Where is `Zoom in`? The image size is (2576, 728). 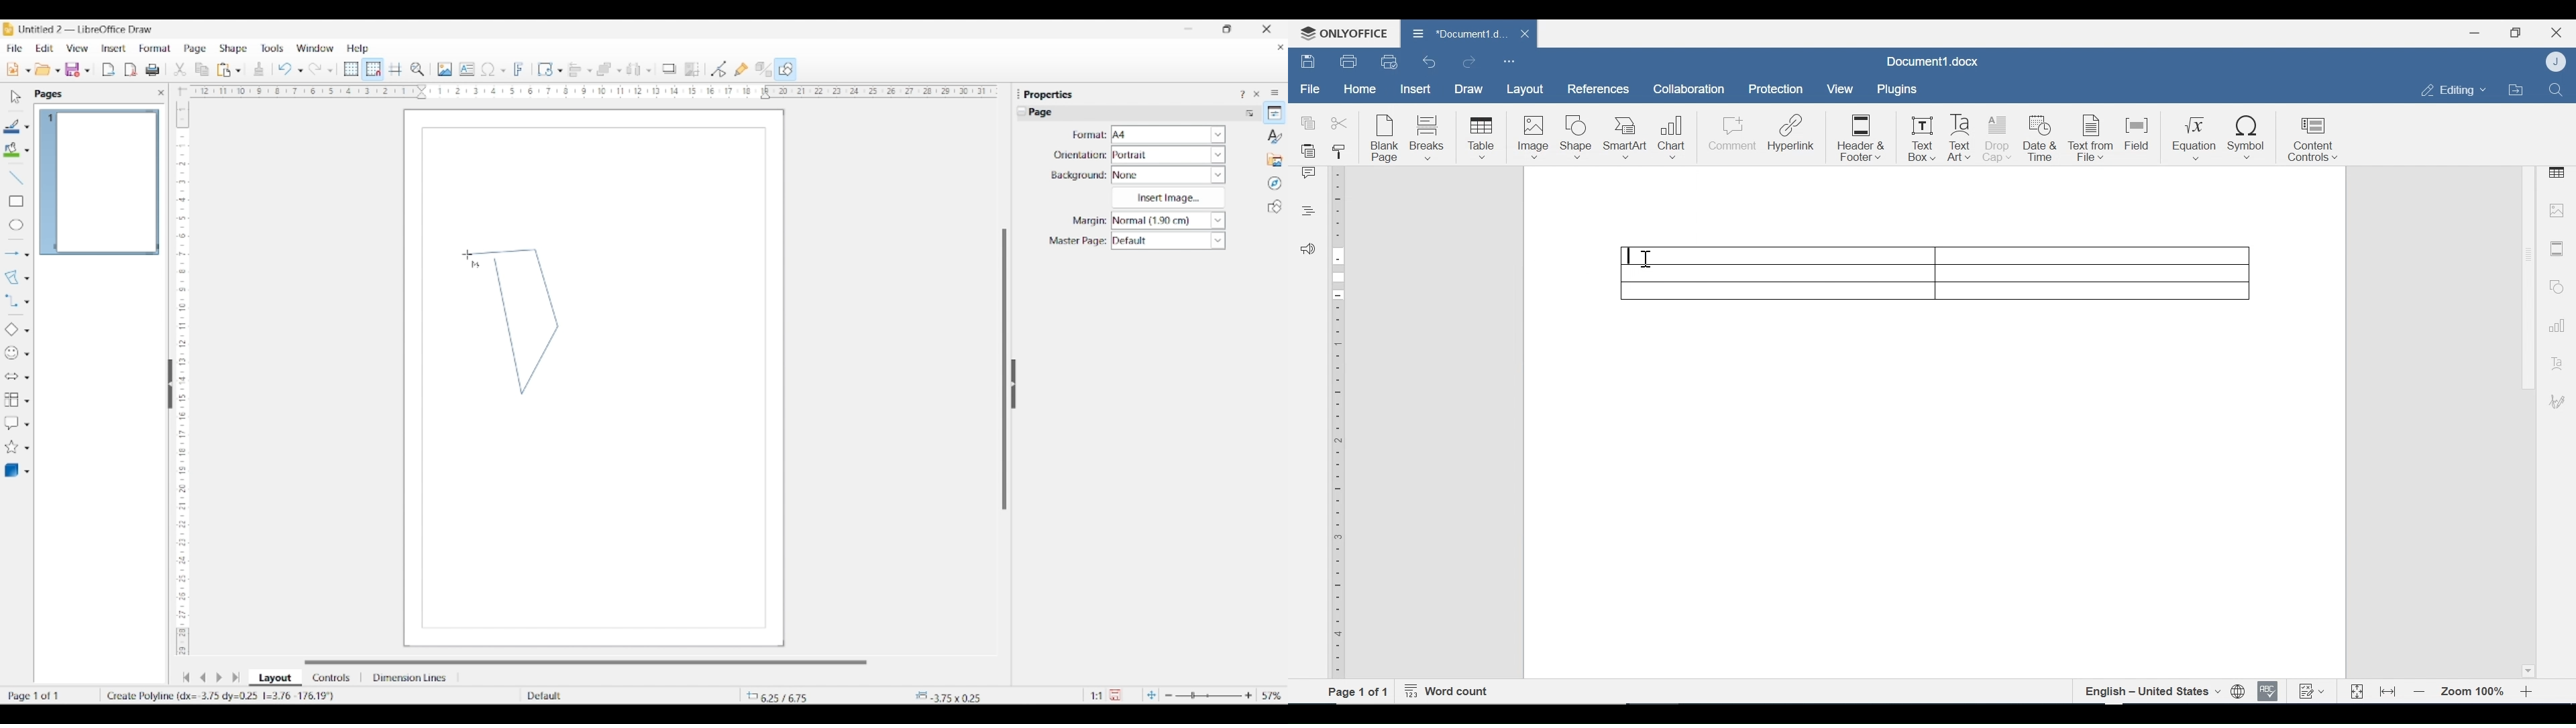
Zoom in is located at coordinates (1248, 695).